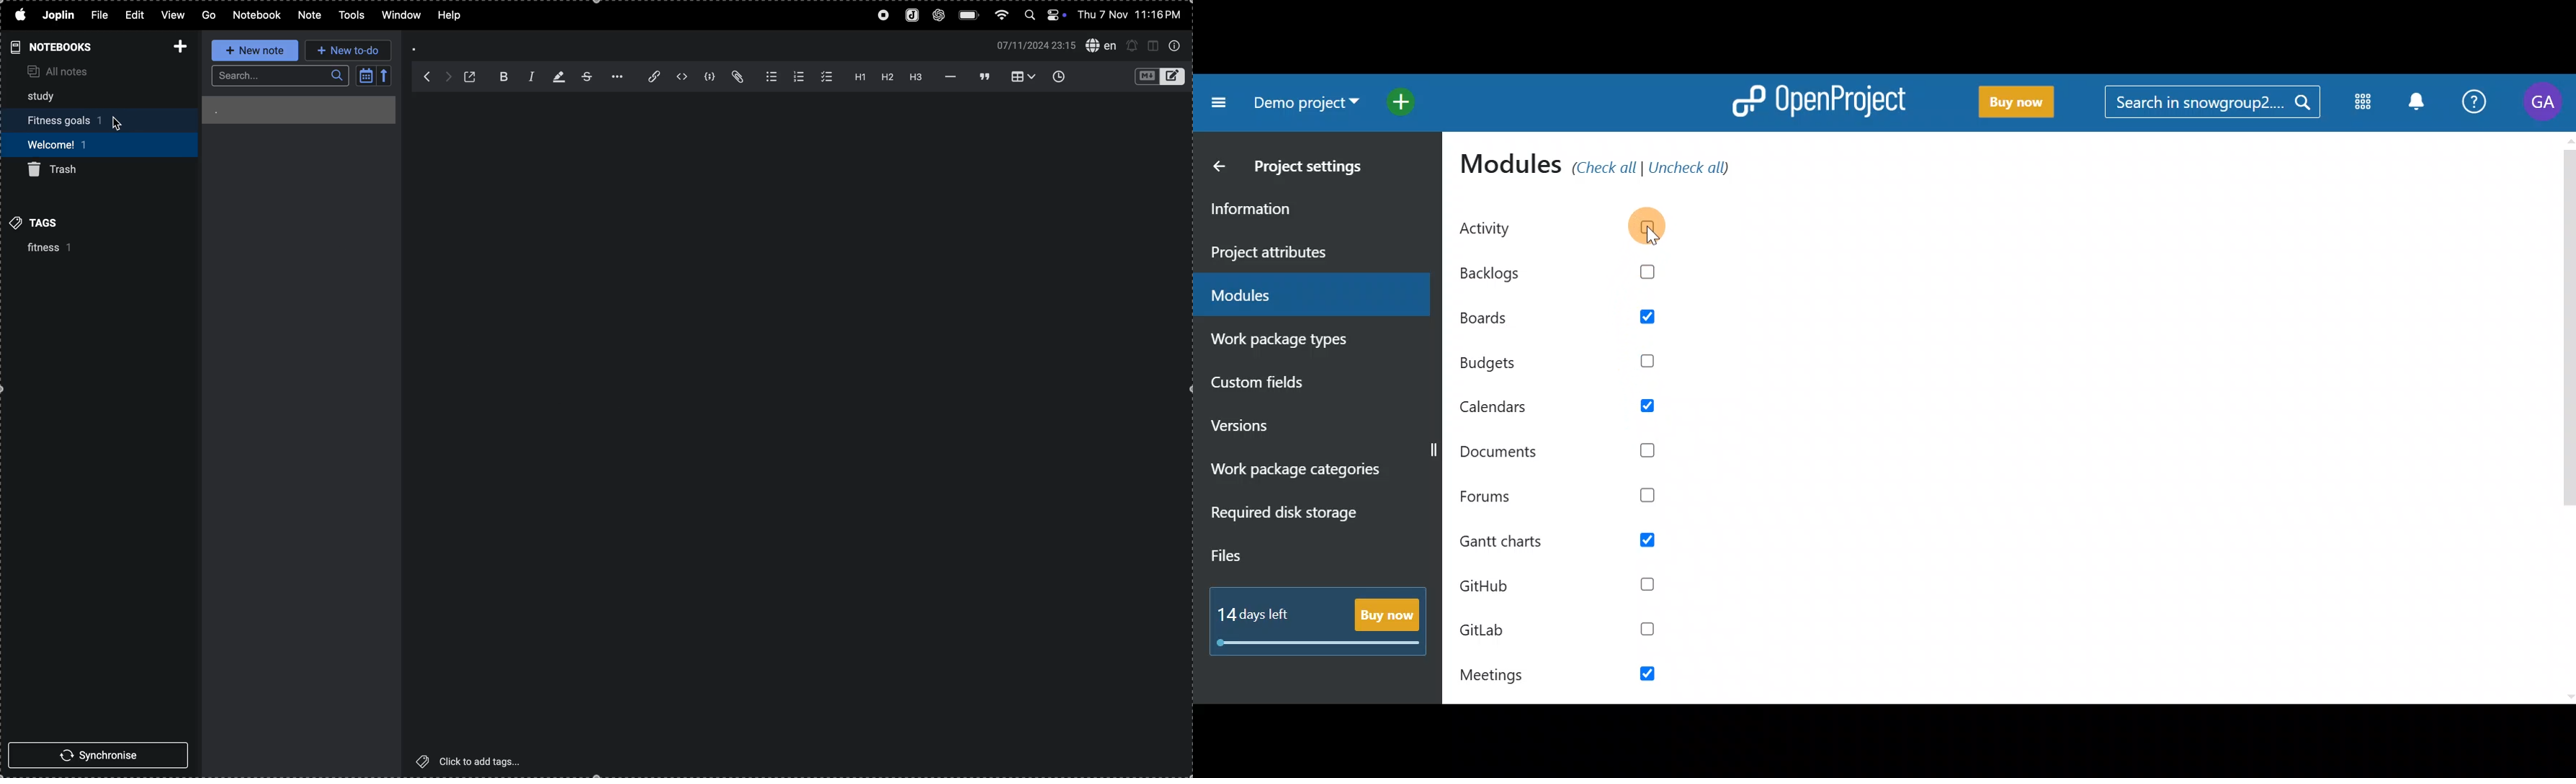 The width and height of the screenshot is (2576, 784). I want to click on apple logo, so click(19, 13).